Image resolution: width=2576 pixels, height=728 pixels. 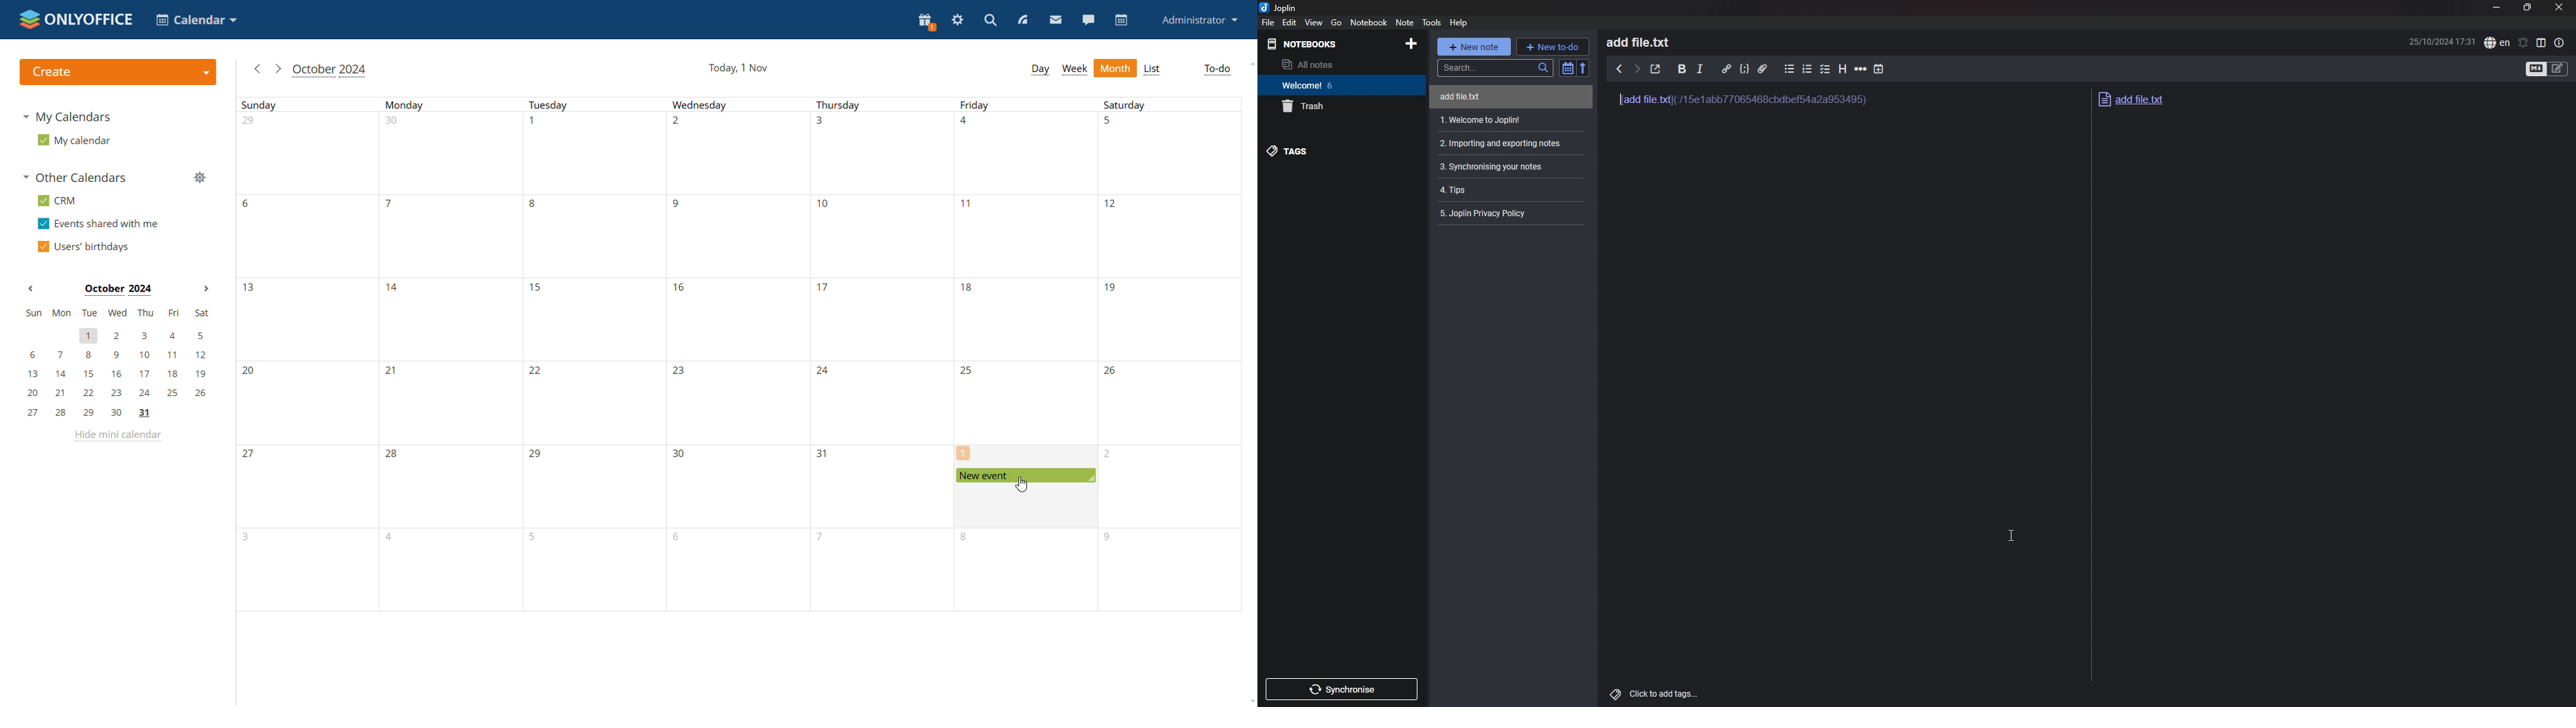 I want to click on calendar, so click(x=1122, y=20).